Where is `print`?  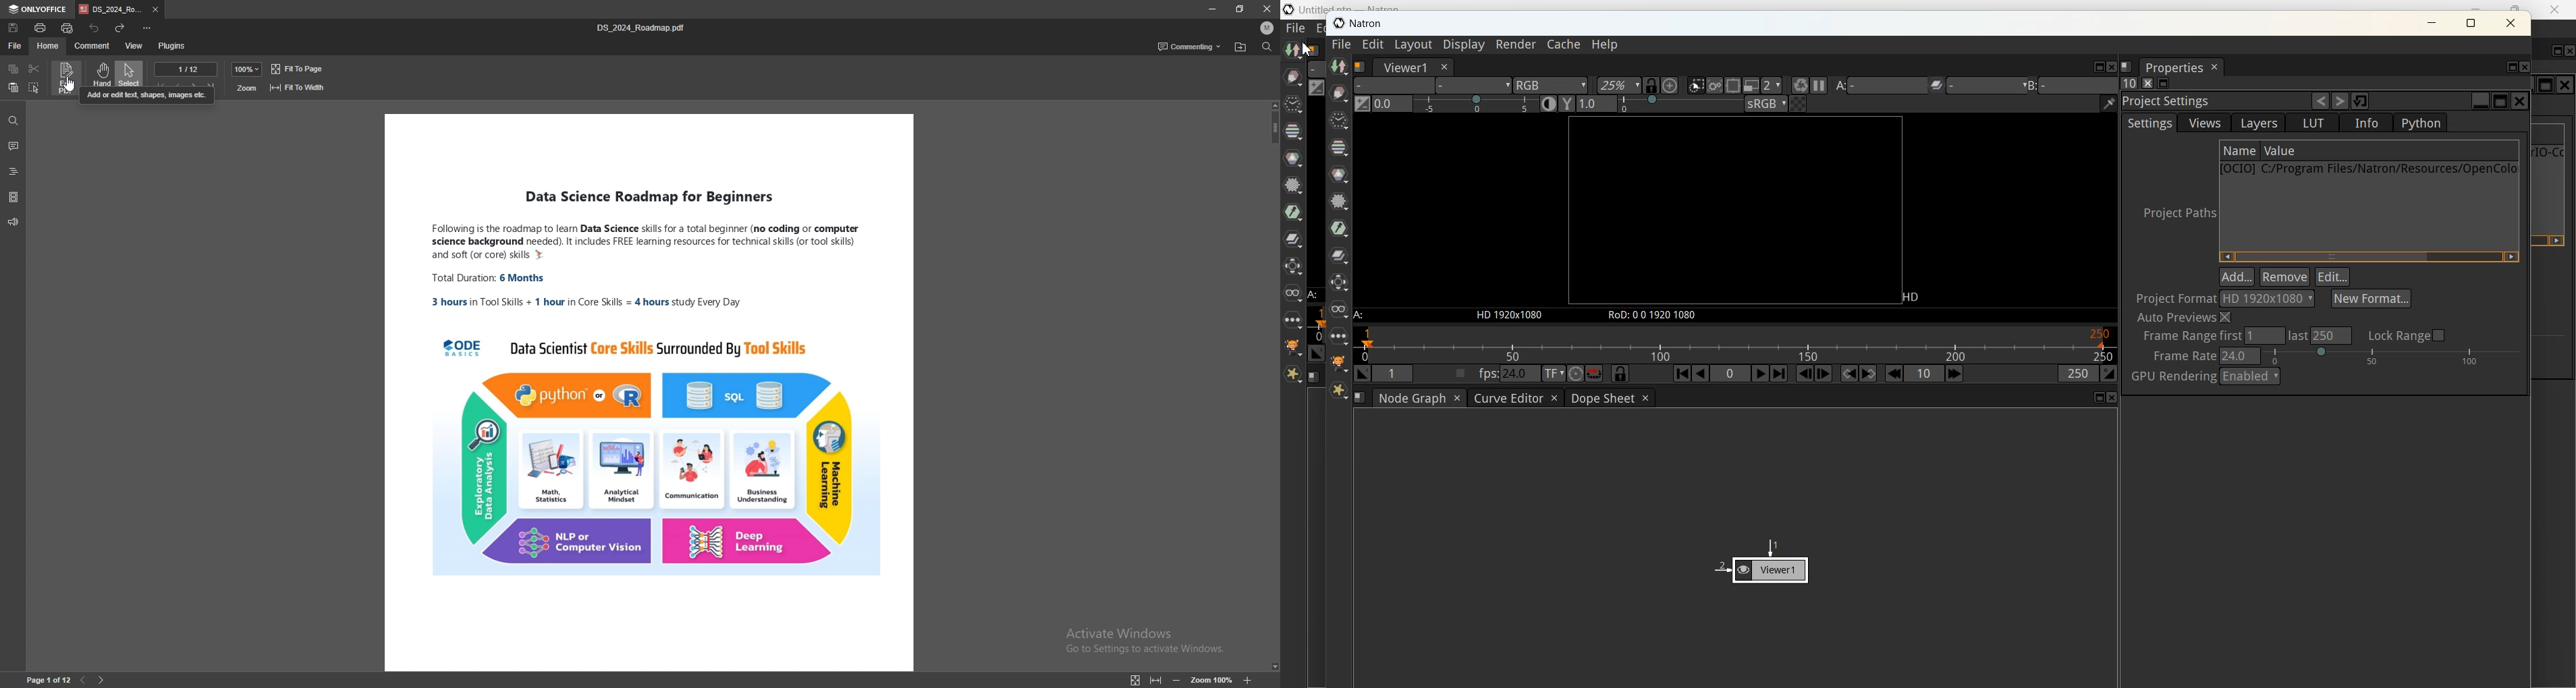 print is located at coordinates (41, 27).